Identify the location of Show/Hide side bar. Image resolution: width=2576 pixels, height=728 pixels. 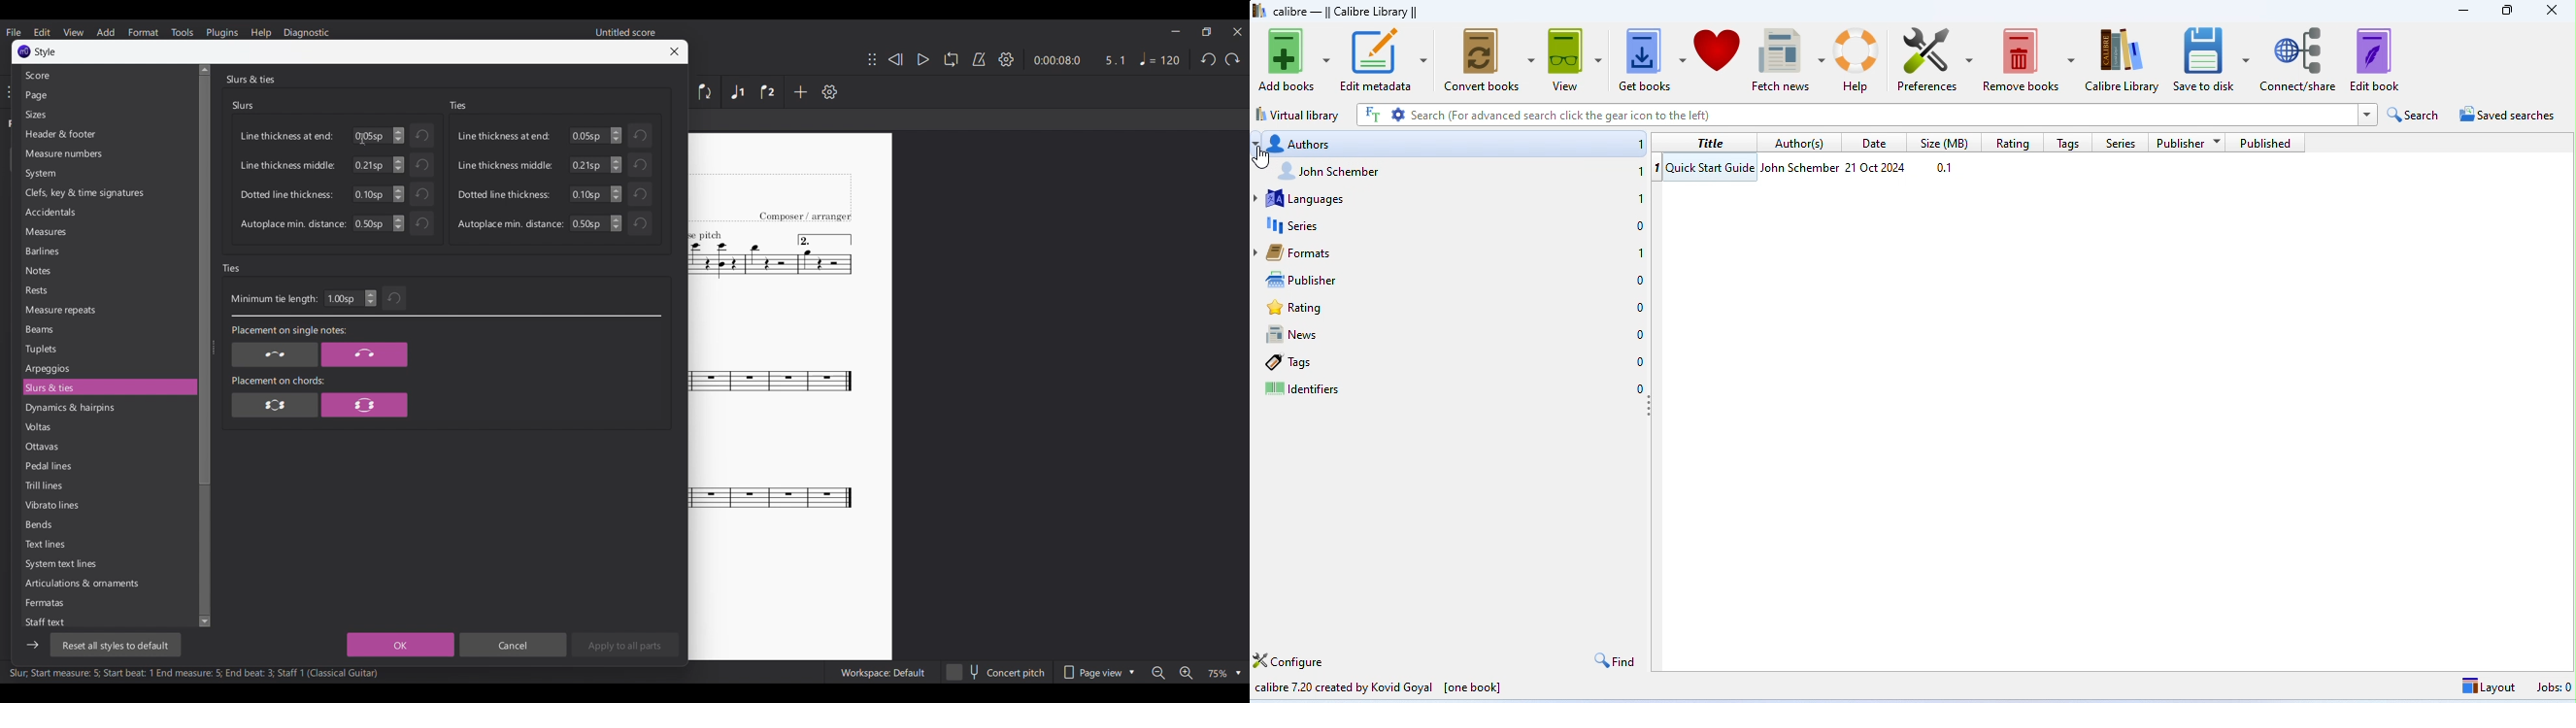
(33, 645).